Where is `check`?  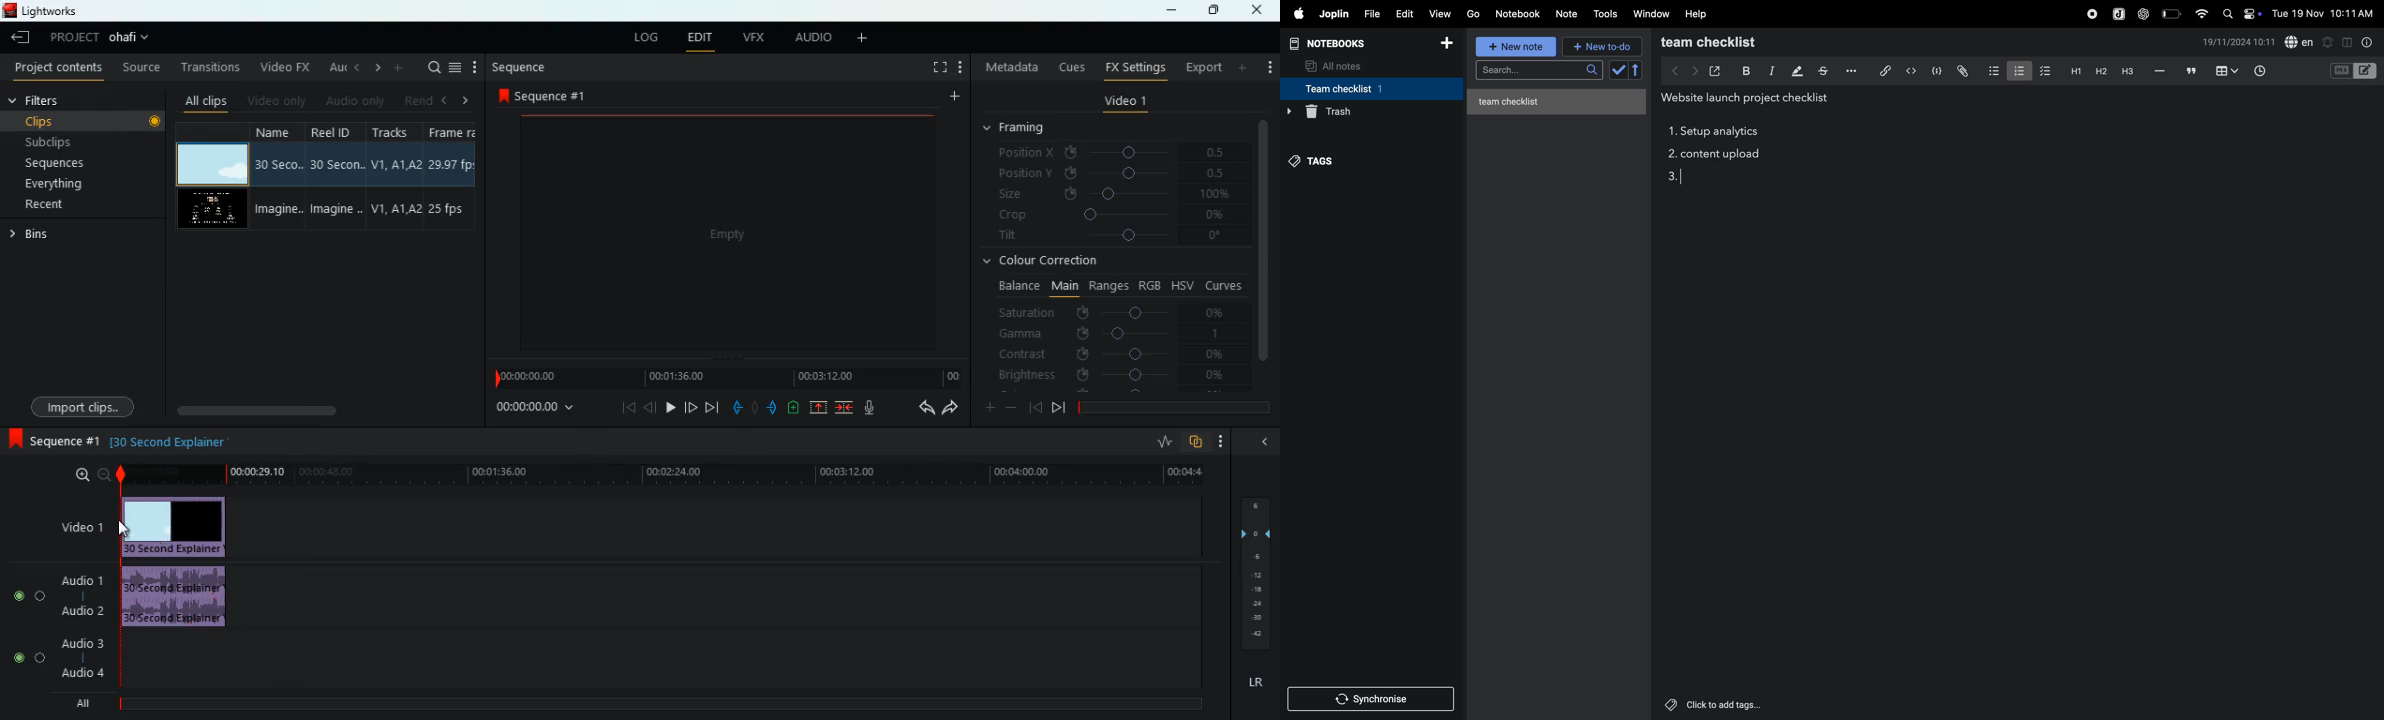 check is located at coordinates (1627, 70).